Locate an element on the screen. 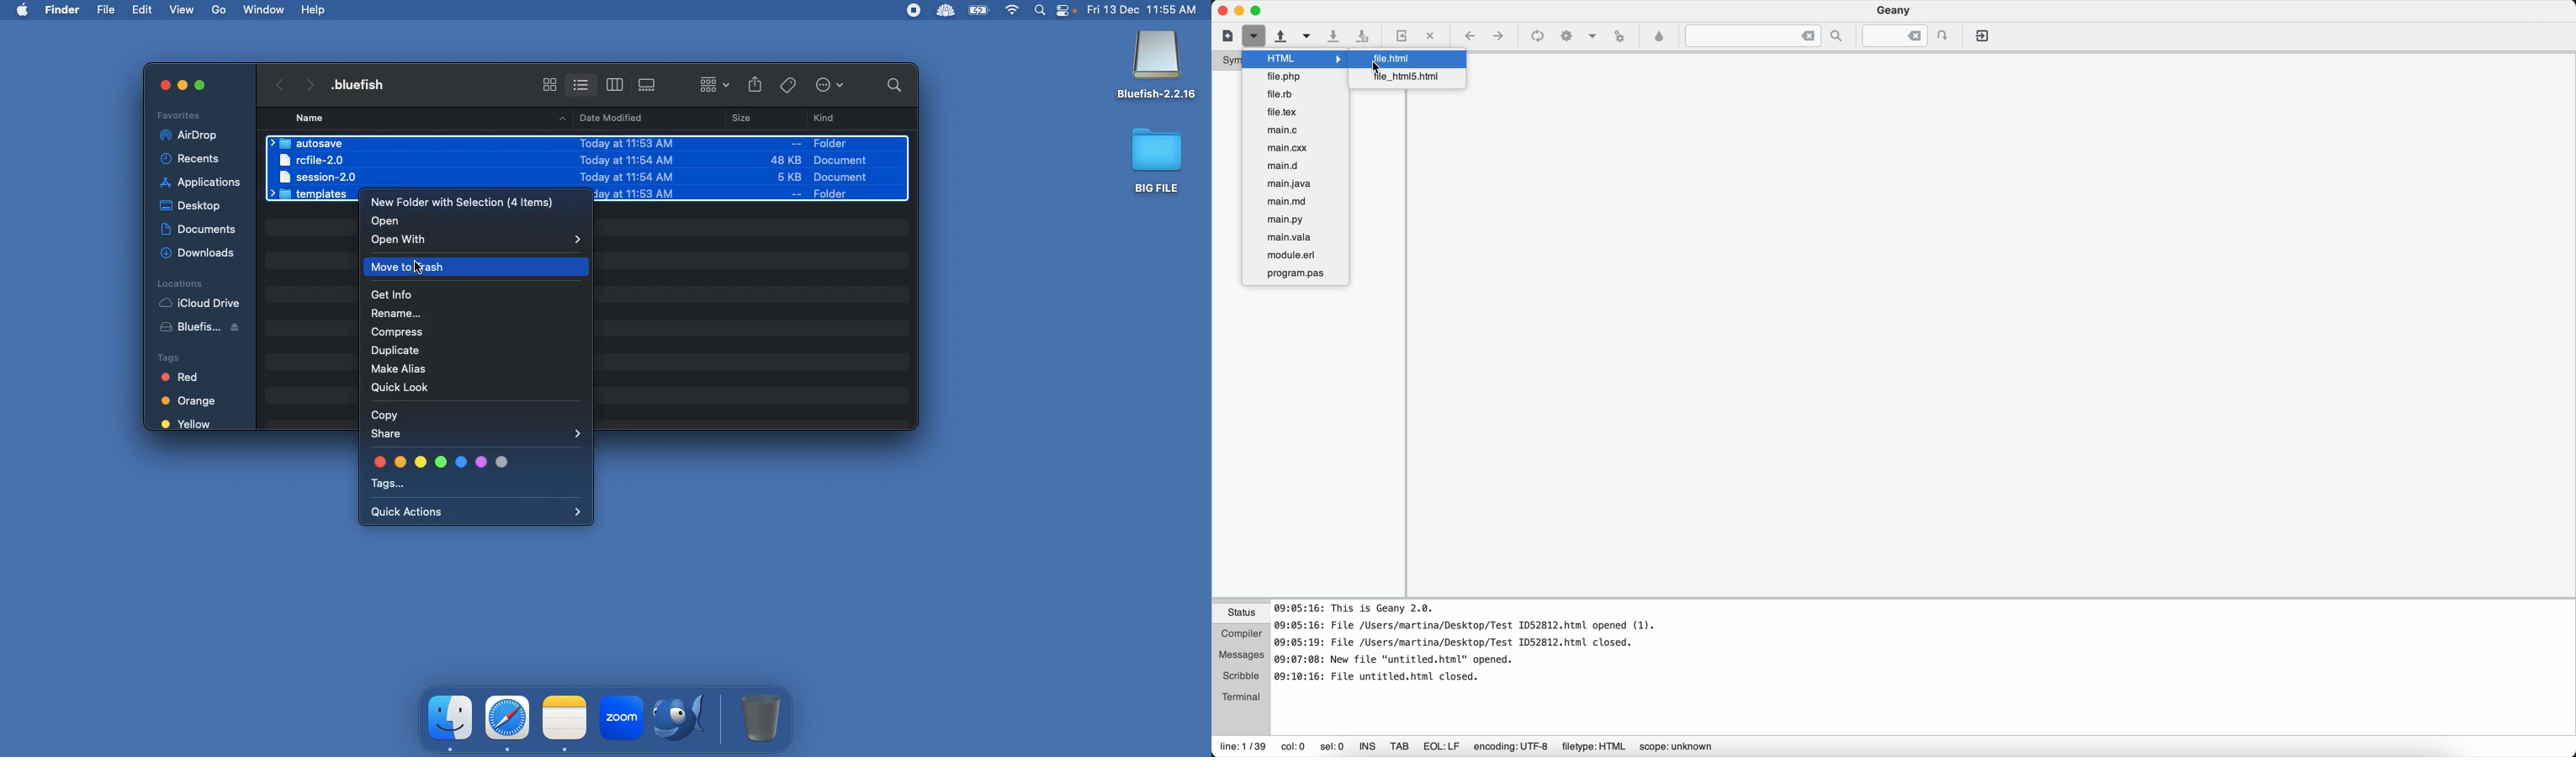 Image resolution: width=2576 pixels, height=784 pixels. application is located at coordinates (201, 183).